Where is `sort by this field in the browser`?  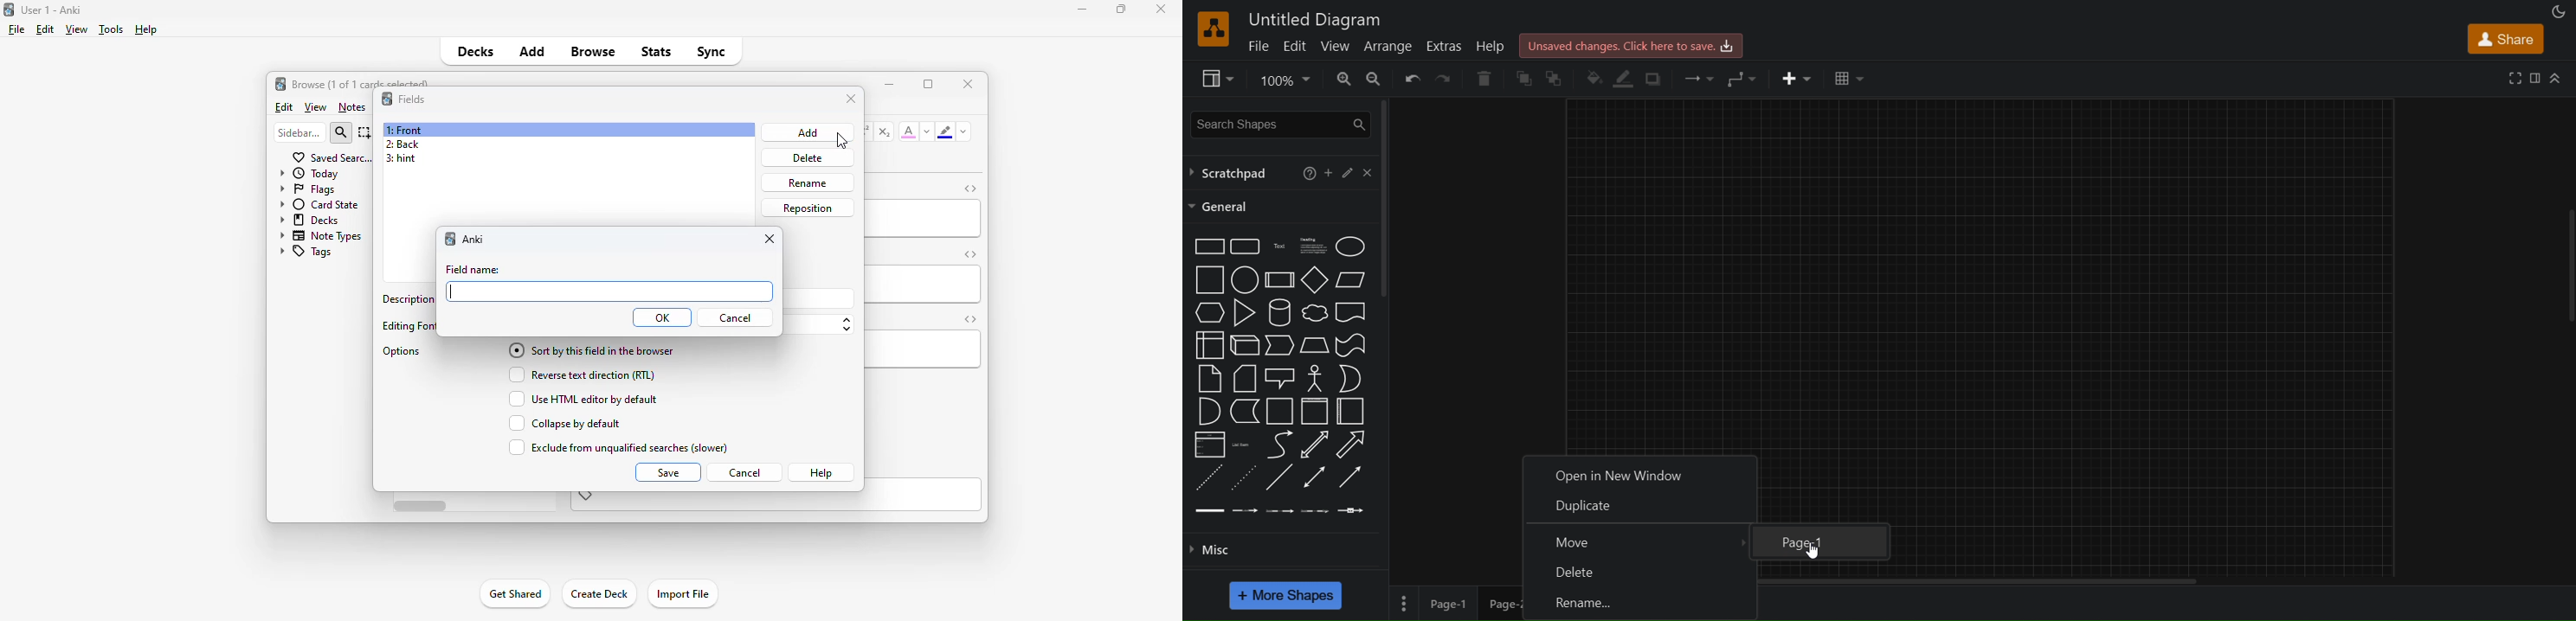 sort by this field in the browser is located at coordinates (590, 350).